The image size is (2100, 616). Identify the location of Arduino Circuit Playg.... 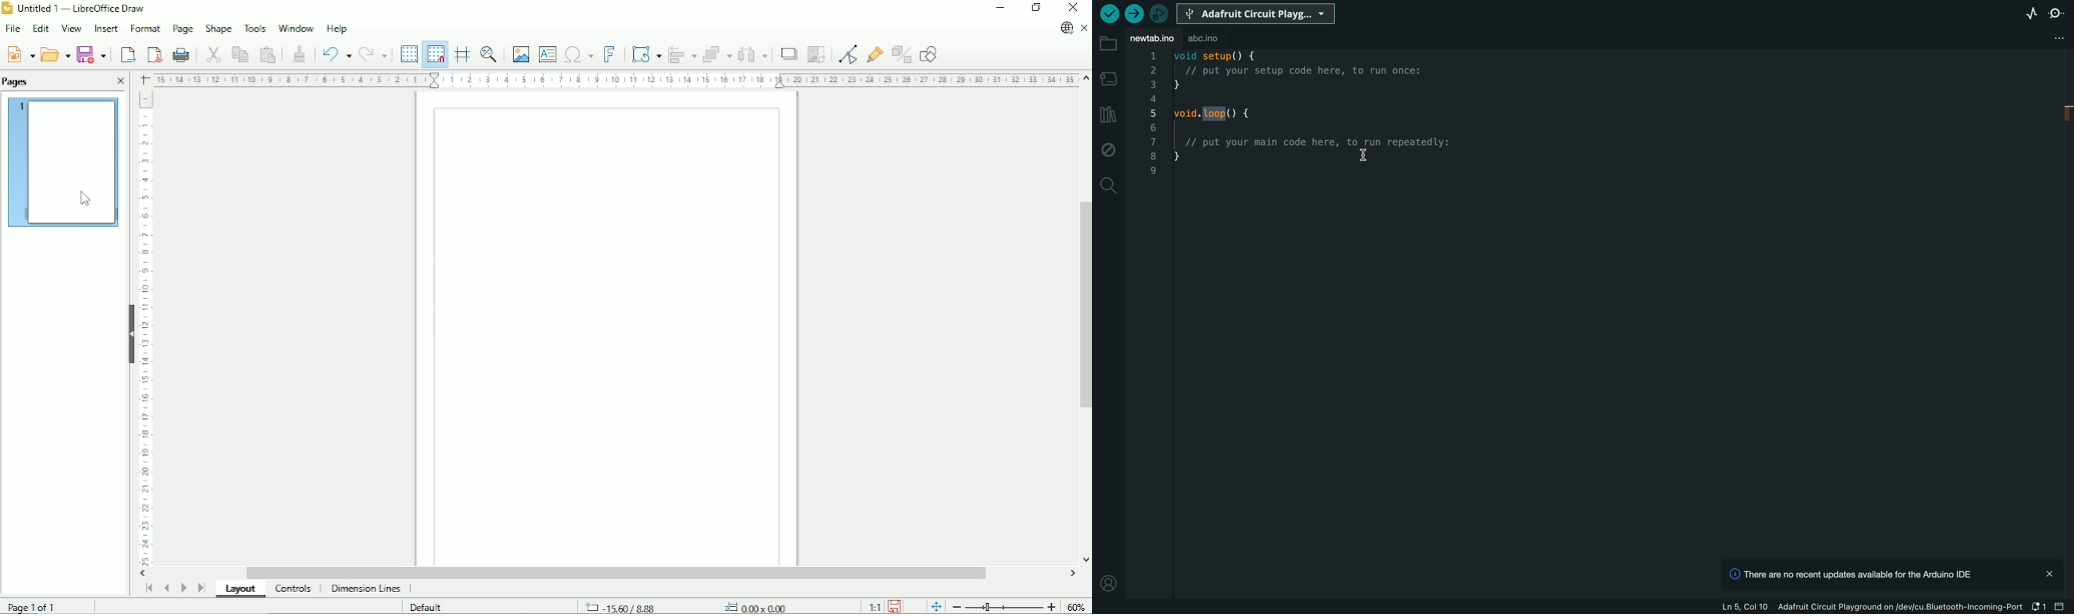
(1254, 14).